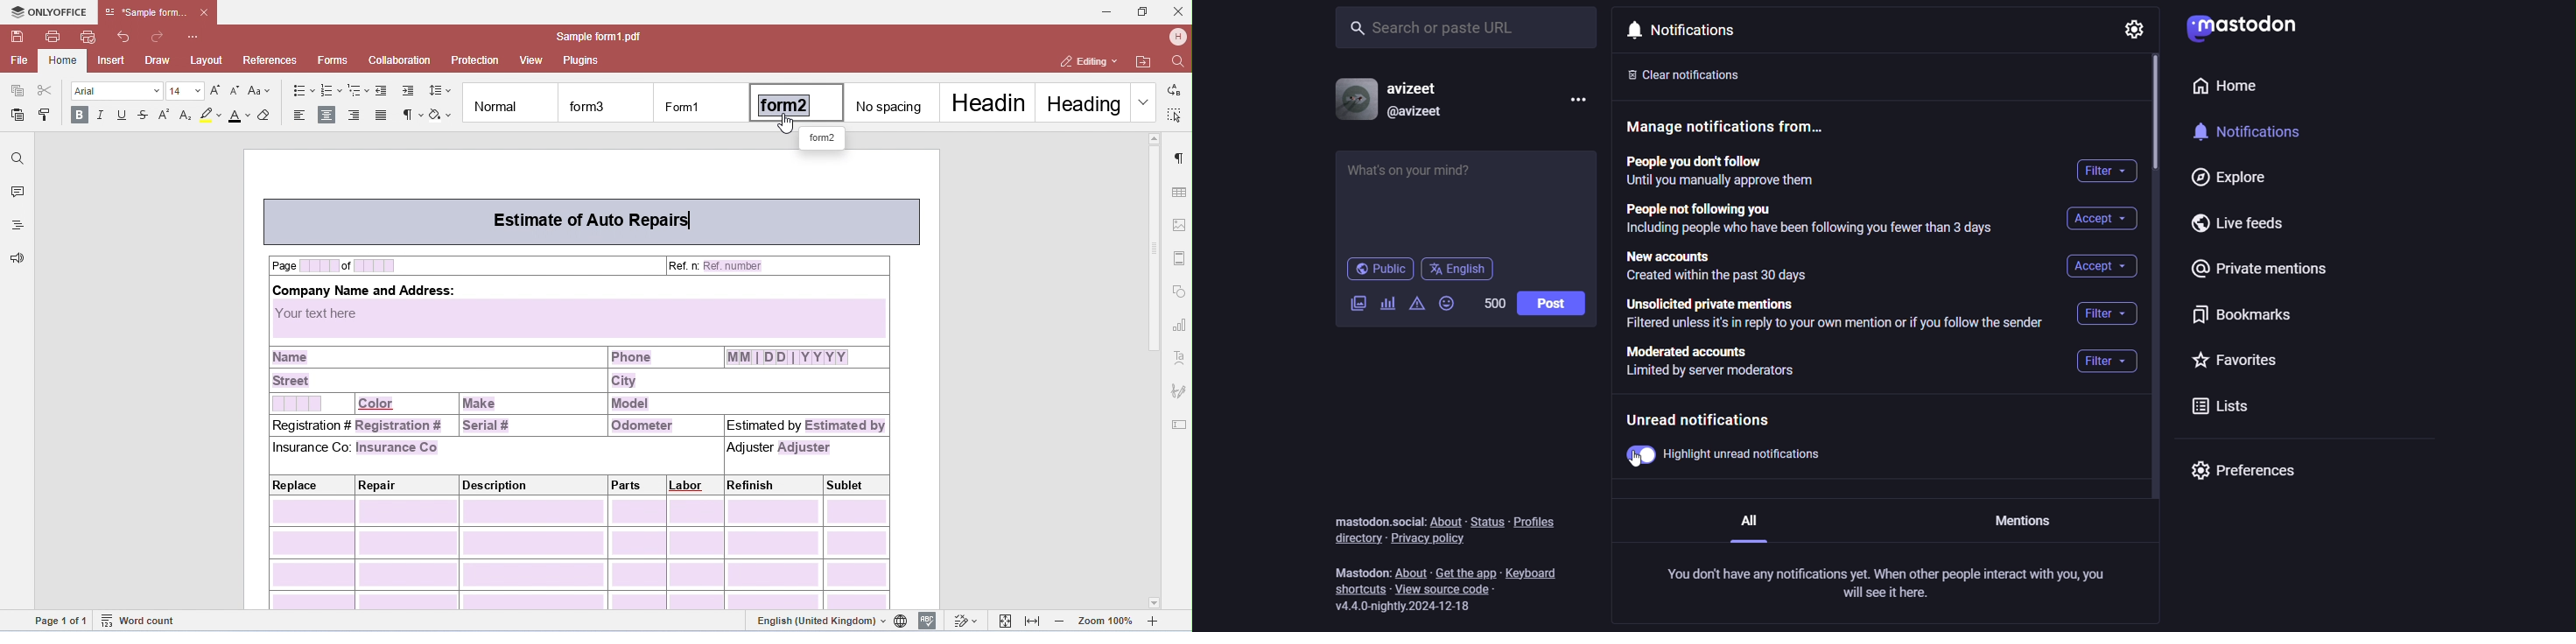  I want to click on logo, so click(2240, 28).